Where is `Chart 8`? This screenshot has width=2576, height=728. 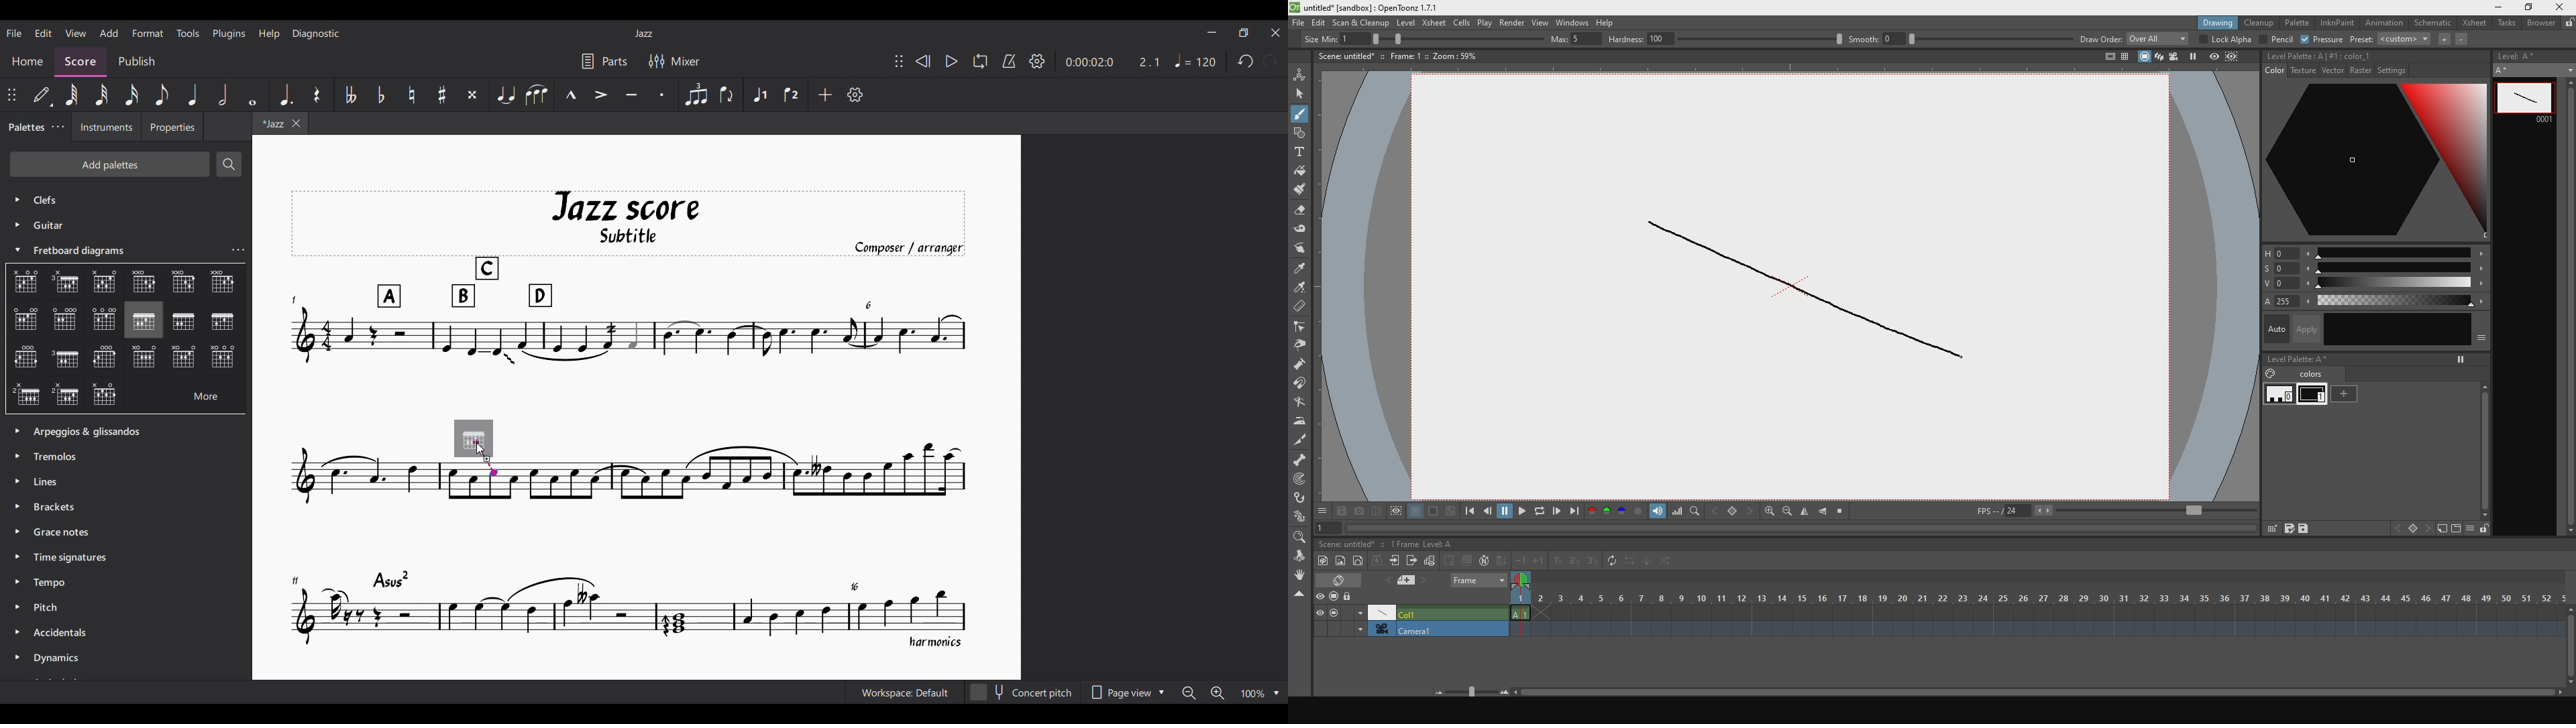 Chart 8 is located at coordinates (103, 318).